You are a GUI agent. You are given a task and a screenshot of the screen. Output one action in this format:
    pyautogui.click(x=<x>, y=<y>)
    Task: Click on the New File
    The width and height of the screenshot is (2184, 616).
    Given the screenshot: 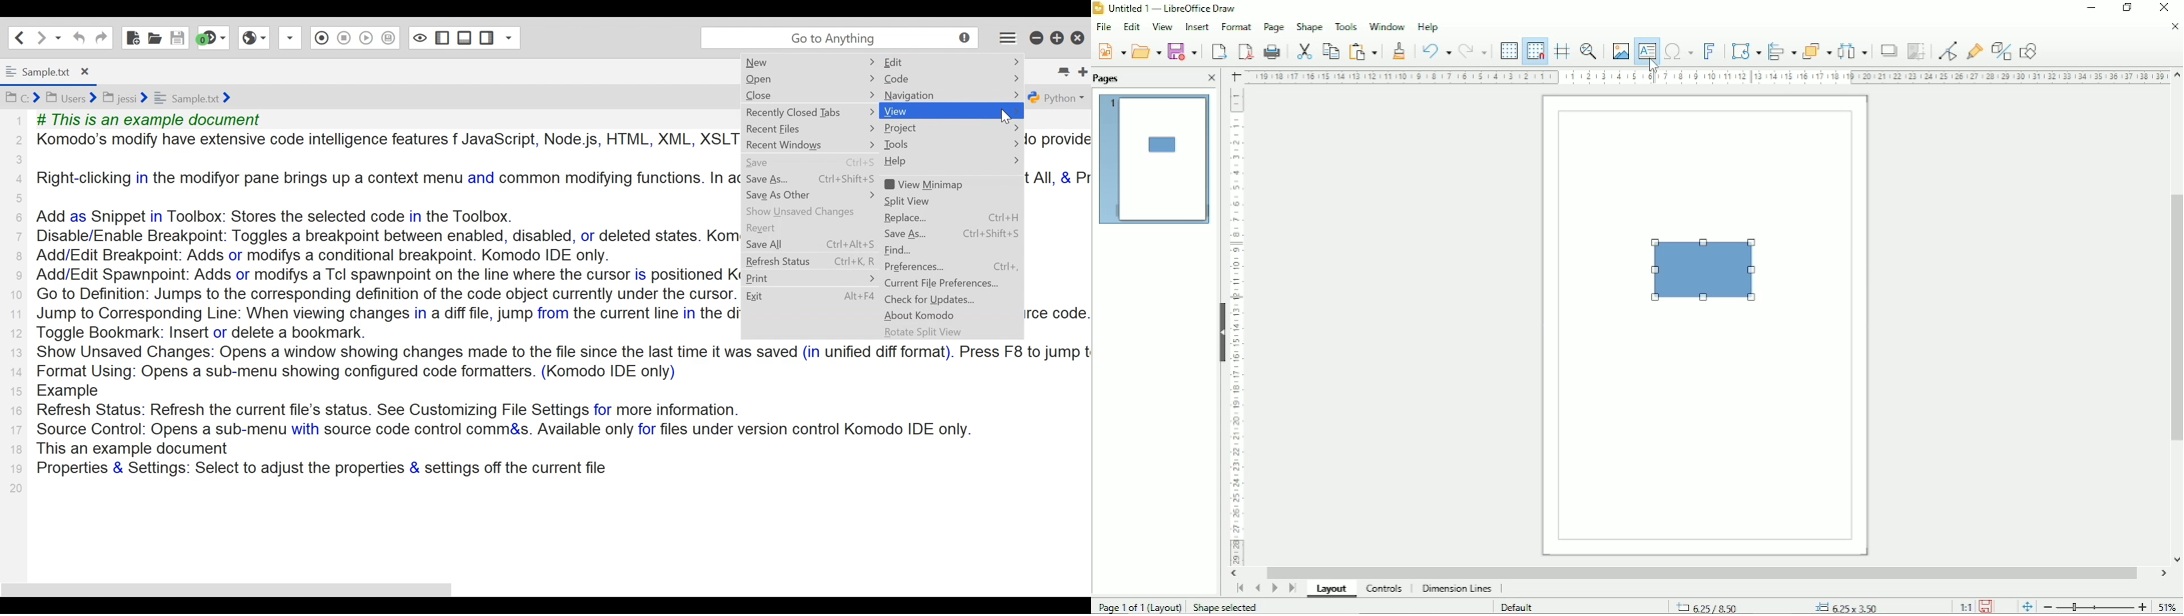 What is the action you would take?
    pyautogui.click(x=134, y=37)
    